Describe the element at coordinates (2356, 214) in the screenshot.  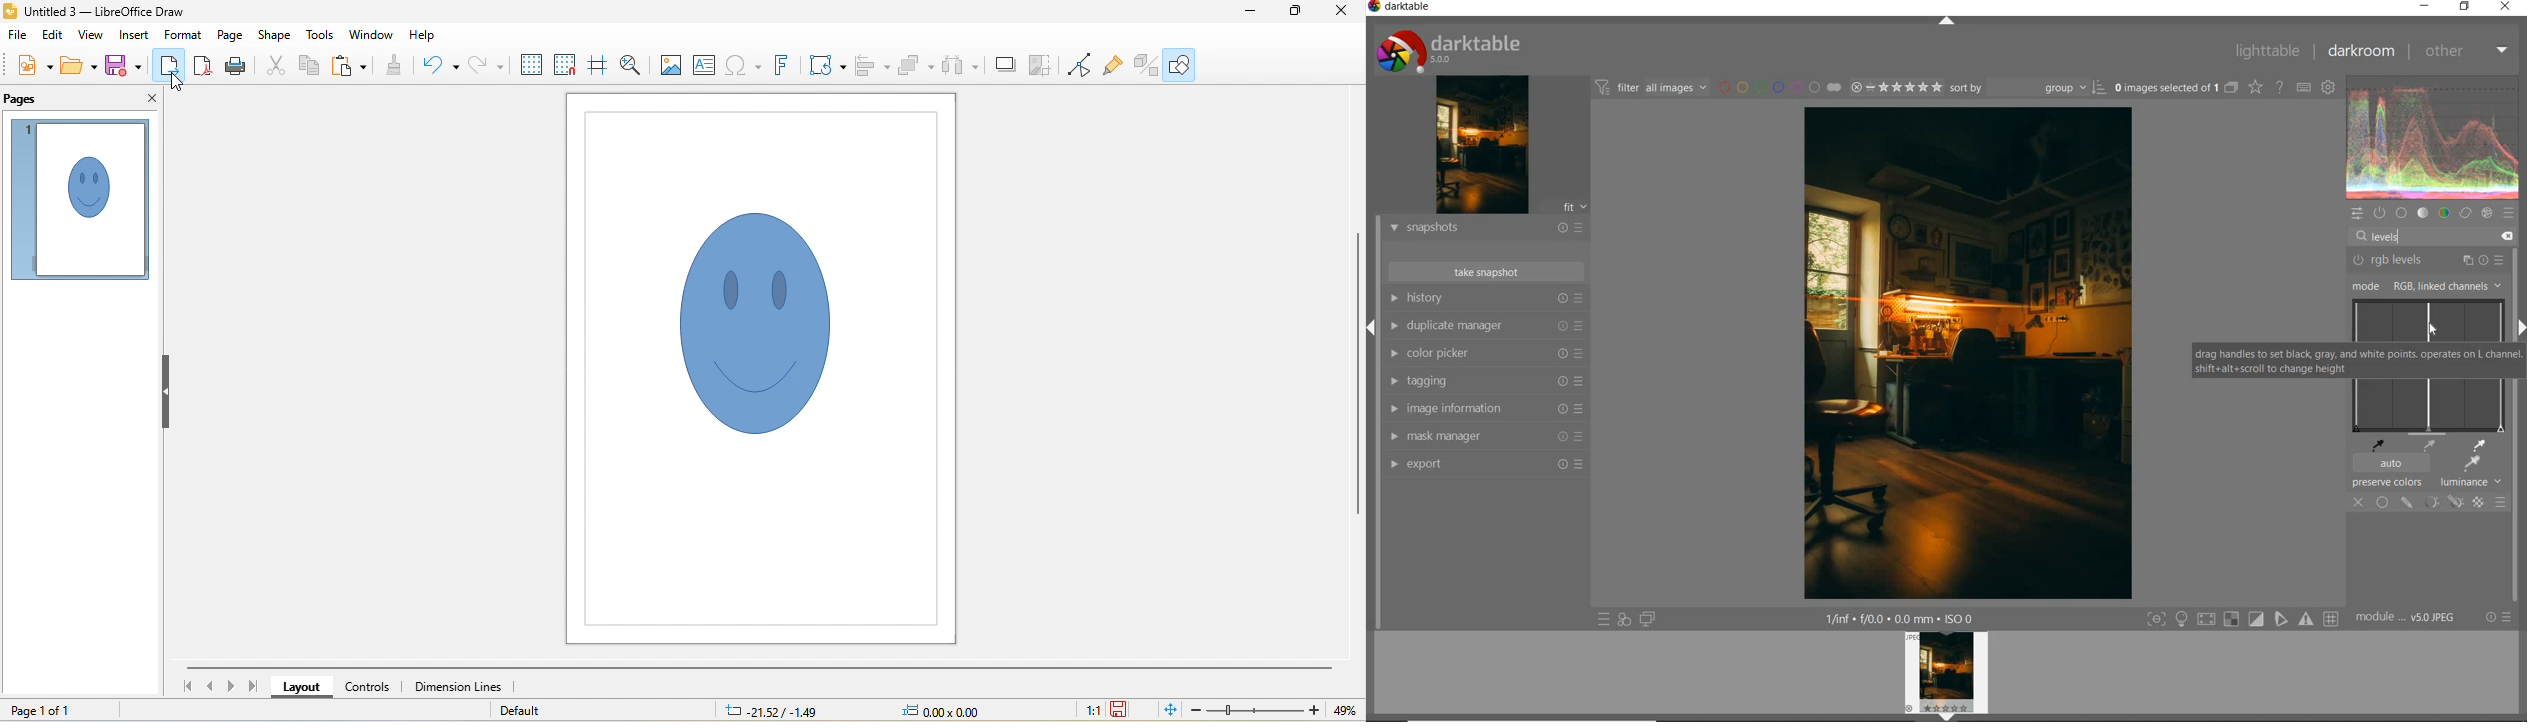
I see `quick access panel` at that location.